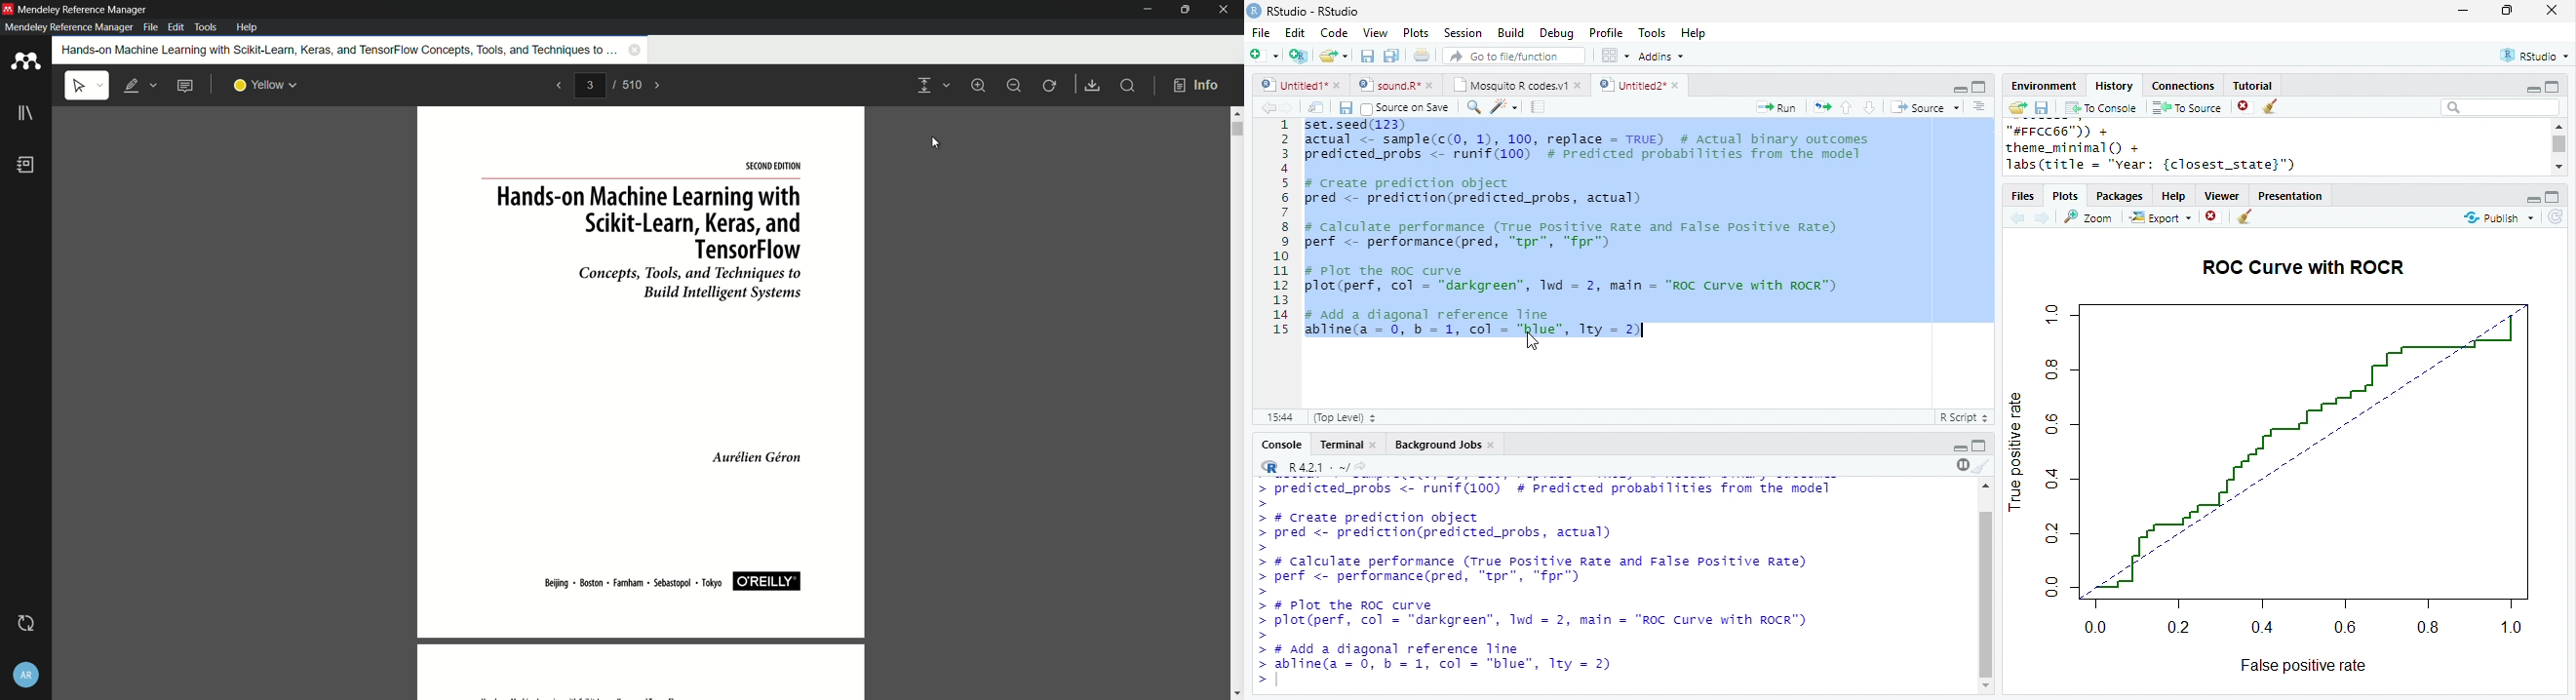 The height and width of the screenshot is (700, 2576). I want to click on logo, so click(1254, 10).